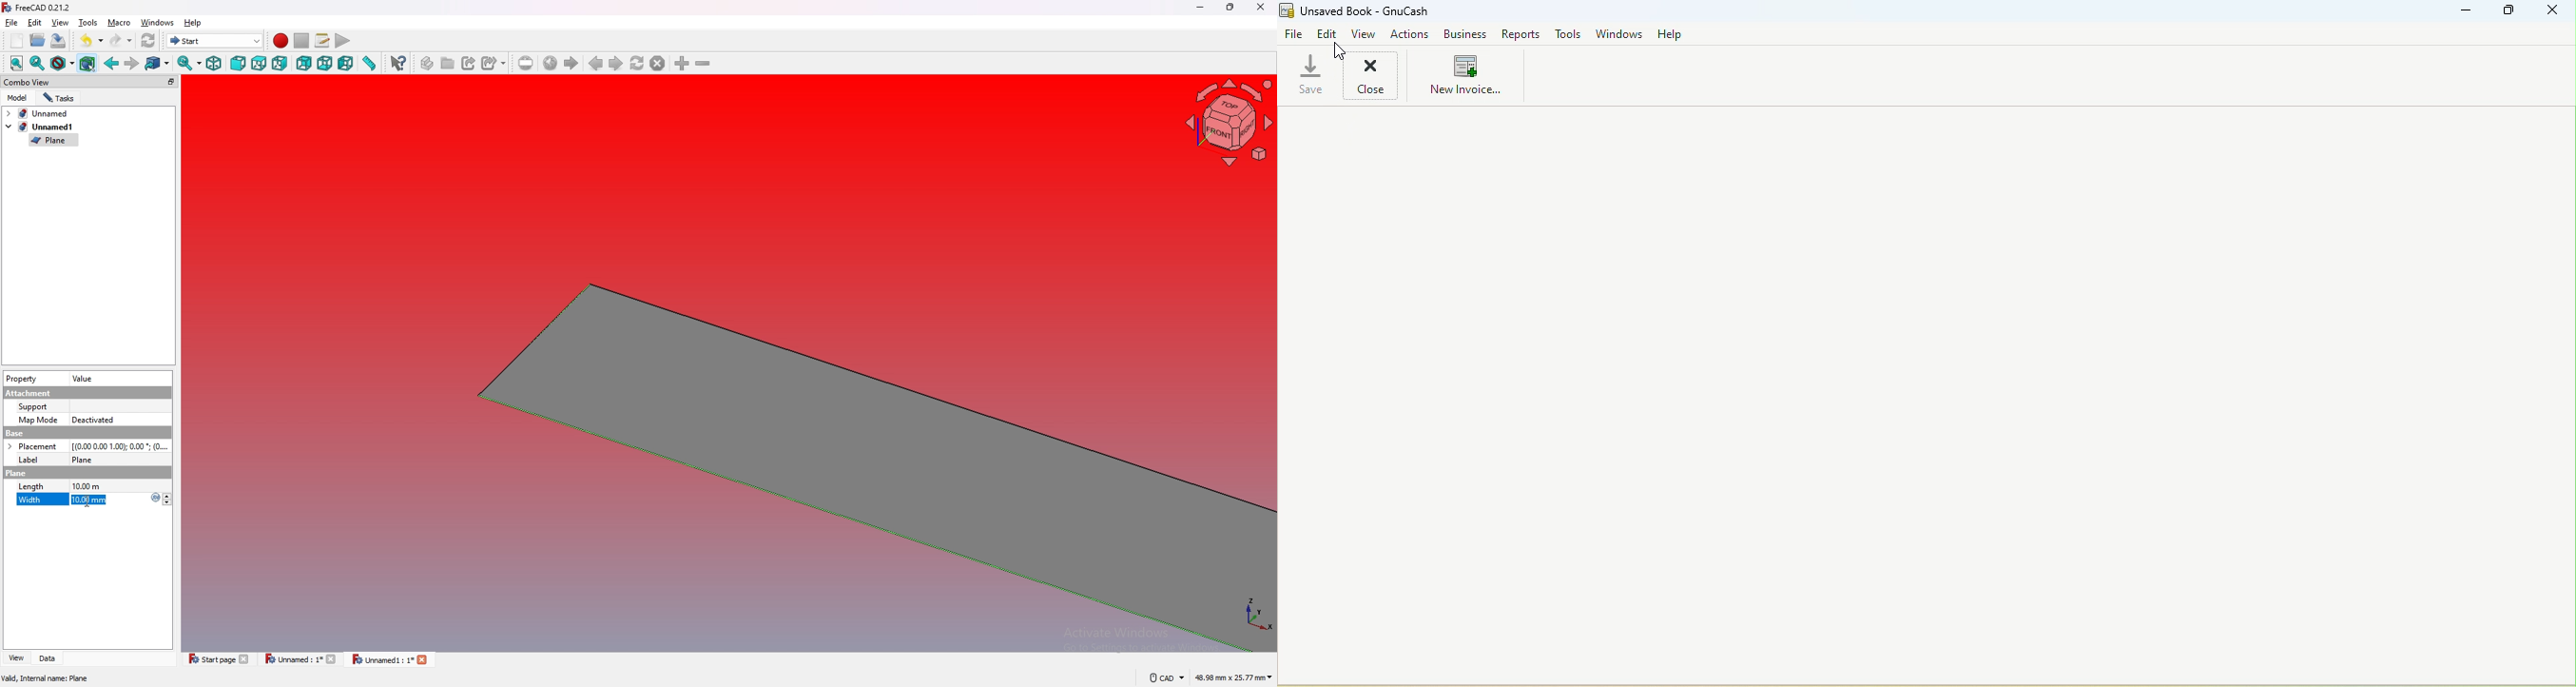 This screenshot has width=2576, height=700. What do you see at coordinates (17, 63) in the screenshot?
I see `fit all` at bounding box center [17, 63].